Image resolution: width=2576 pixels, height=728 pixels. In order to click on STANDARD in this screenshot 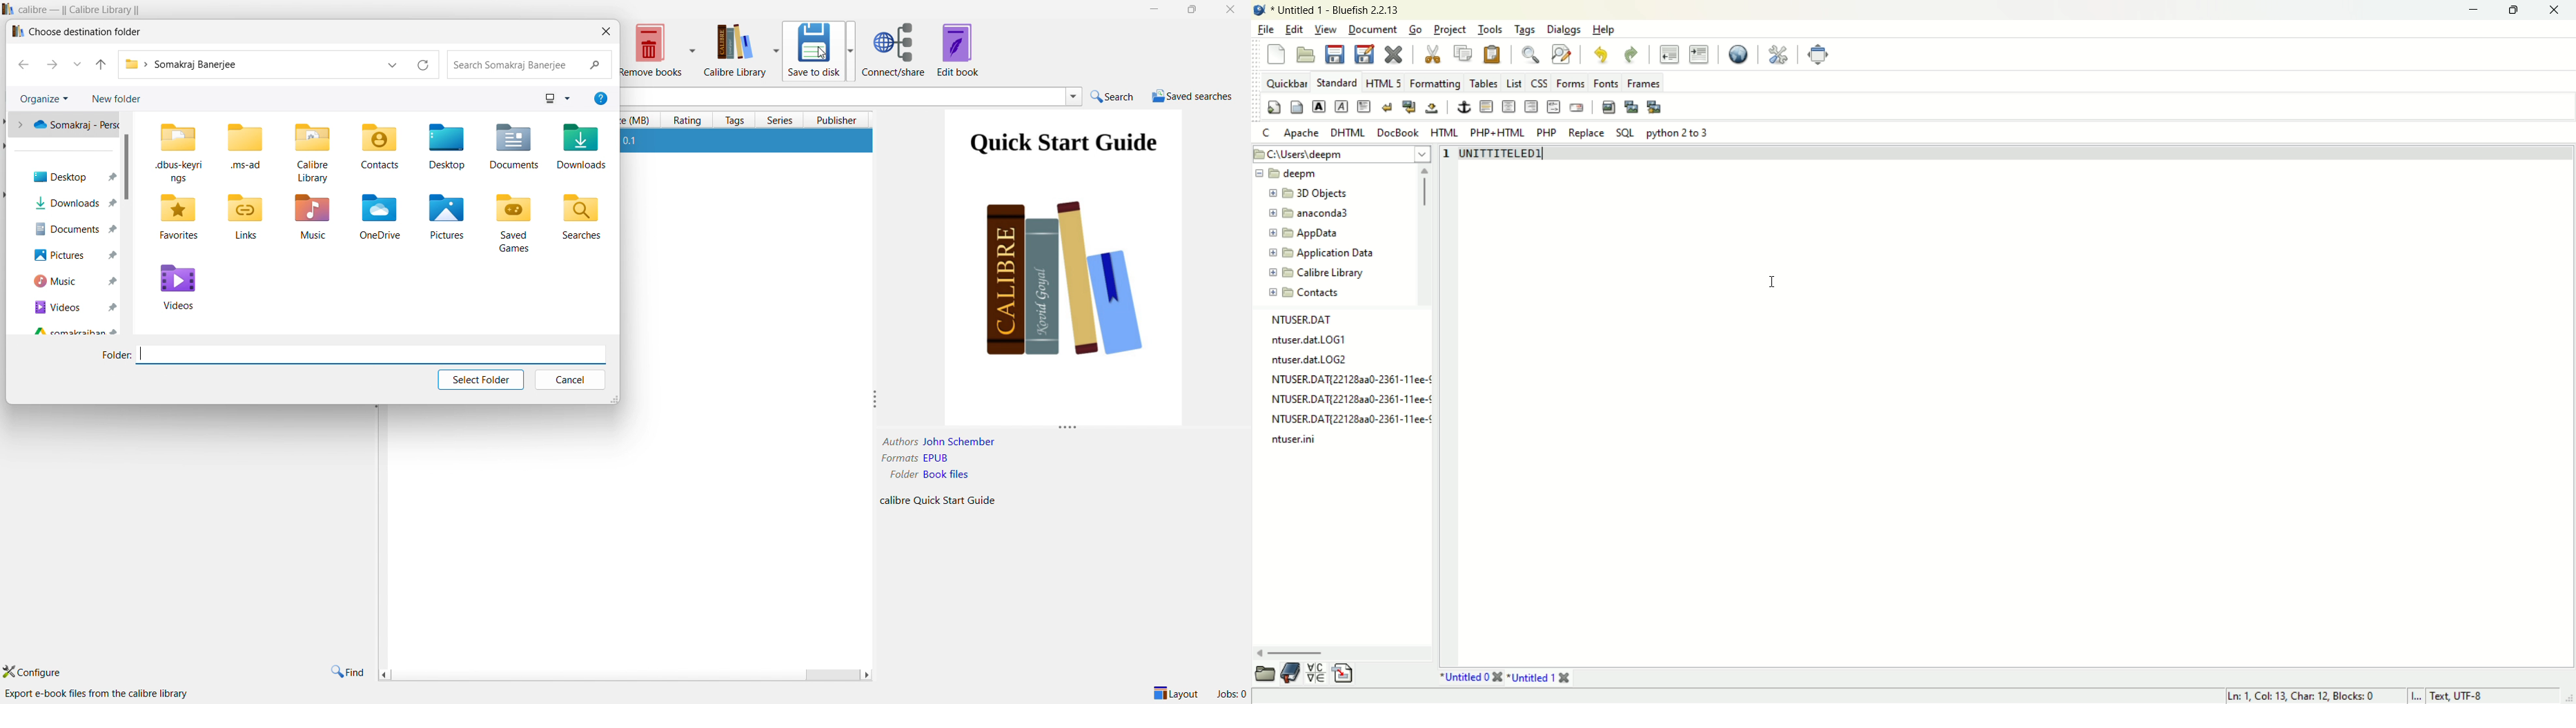, I will do `click(1337, 81)`.